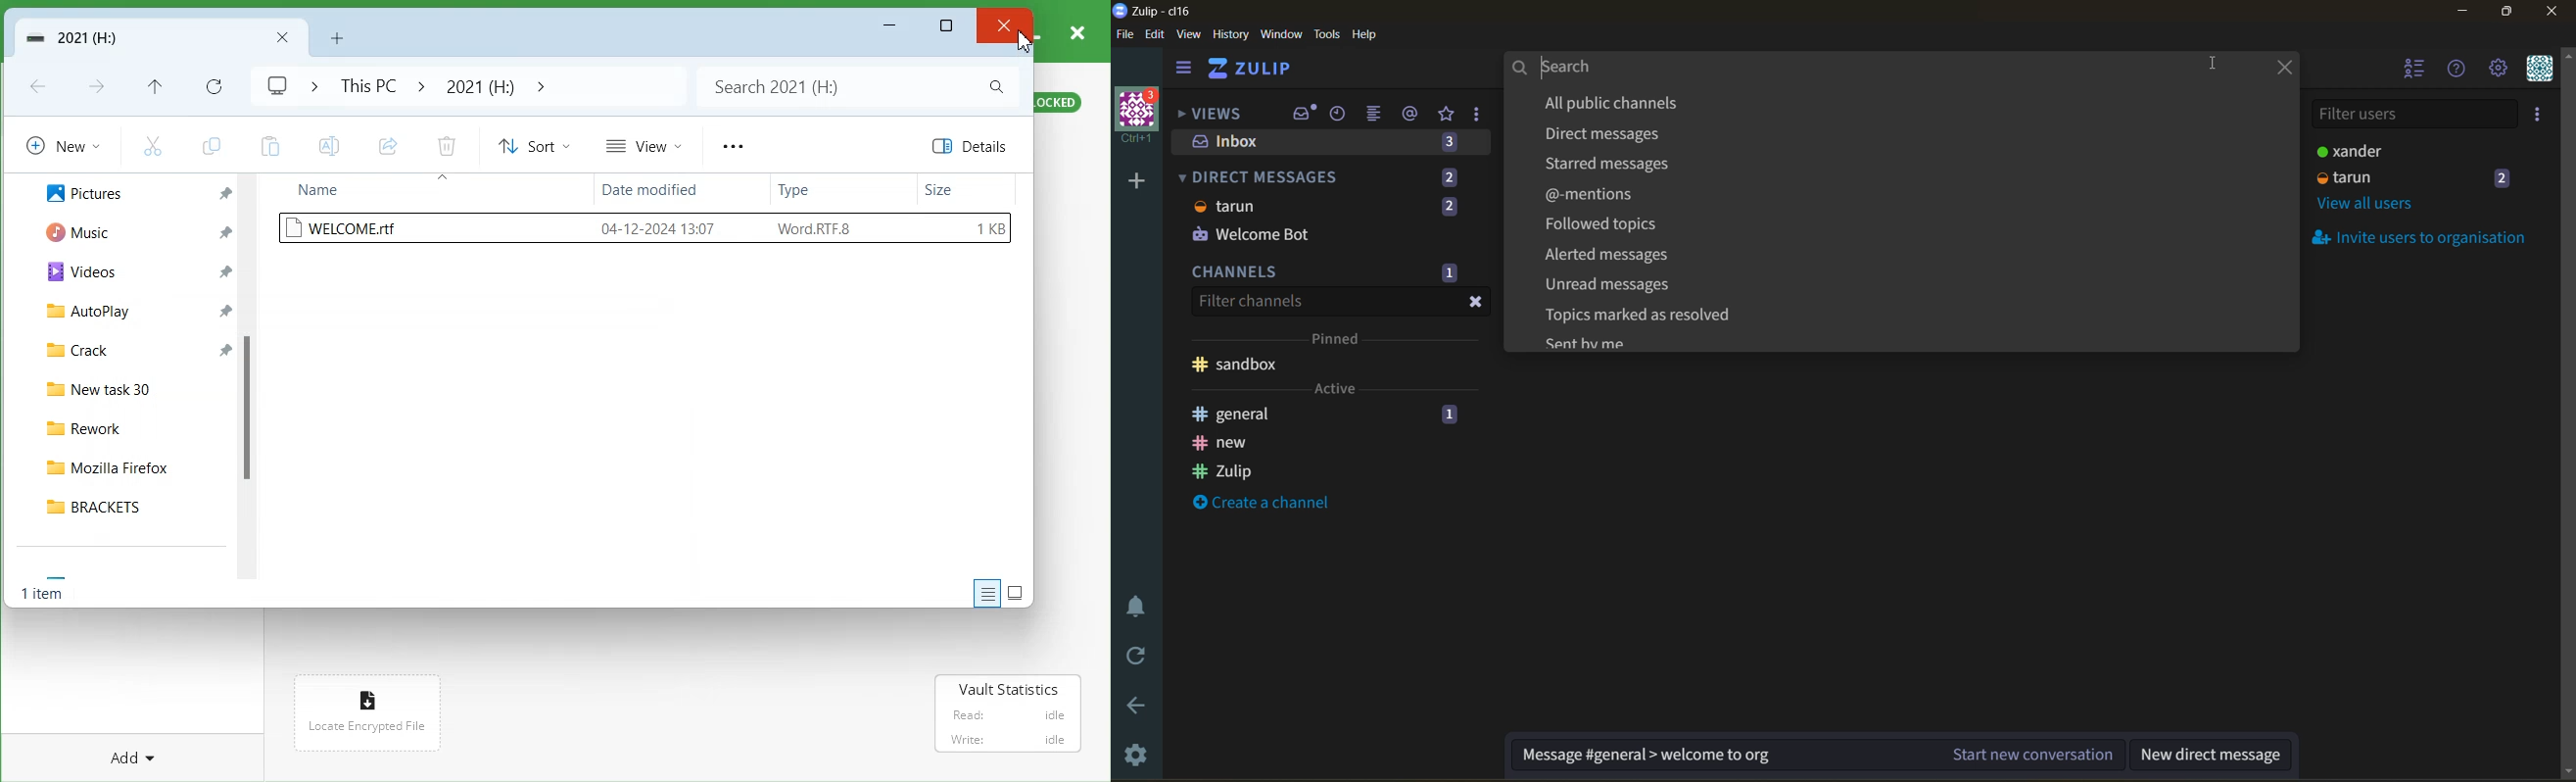 The height and width of the screenshot is (784, 2576). I want to click on # Zulip, so click(1221, 472).